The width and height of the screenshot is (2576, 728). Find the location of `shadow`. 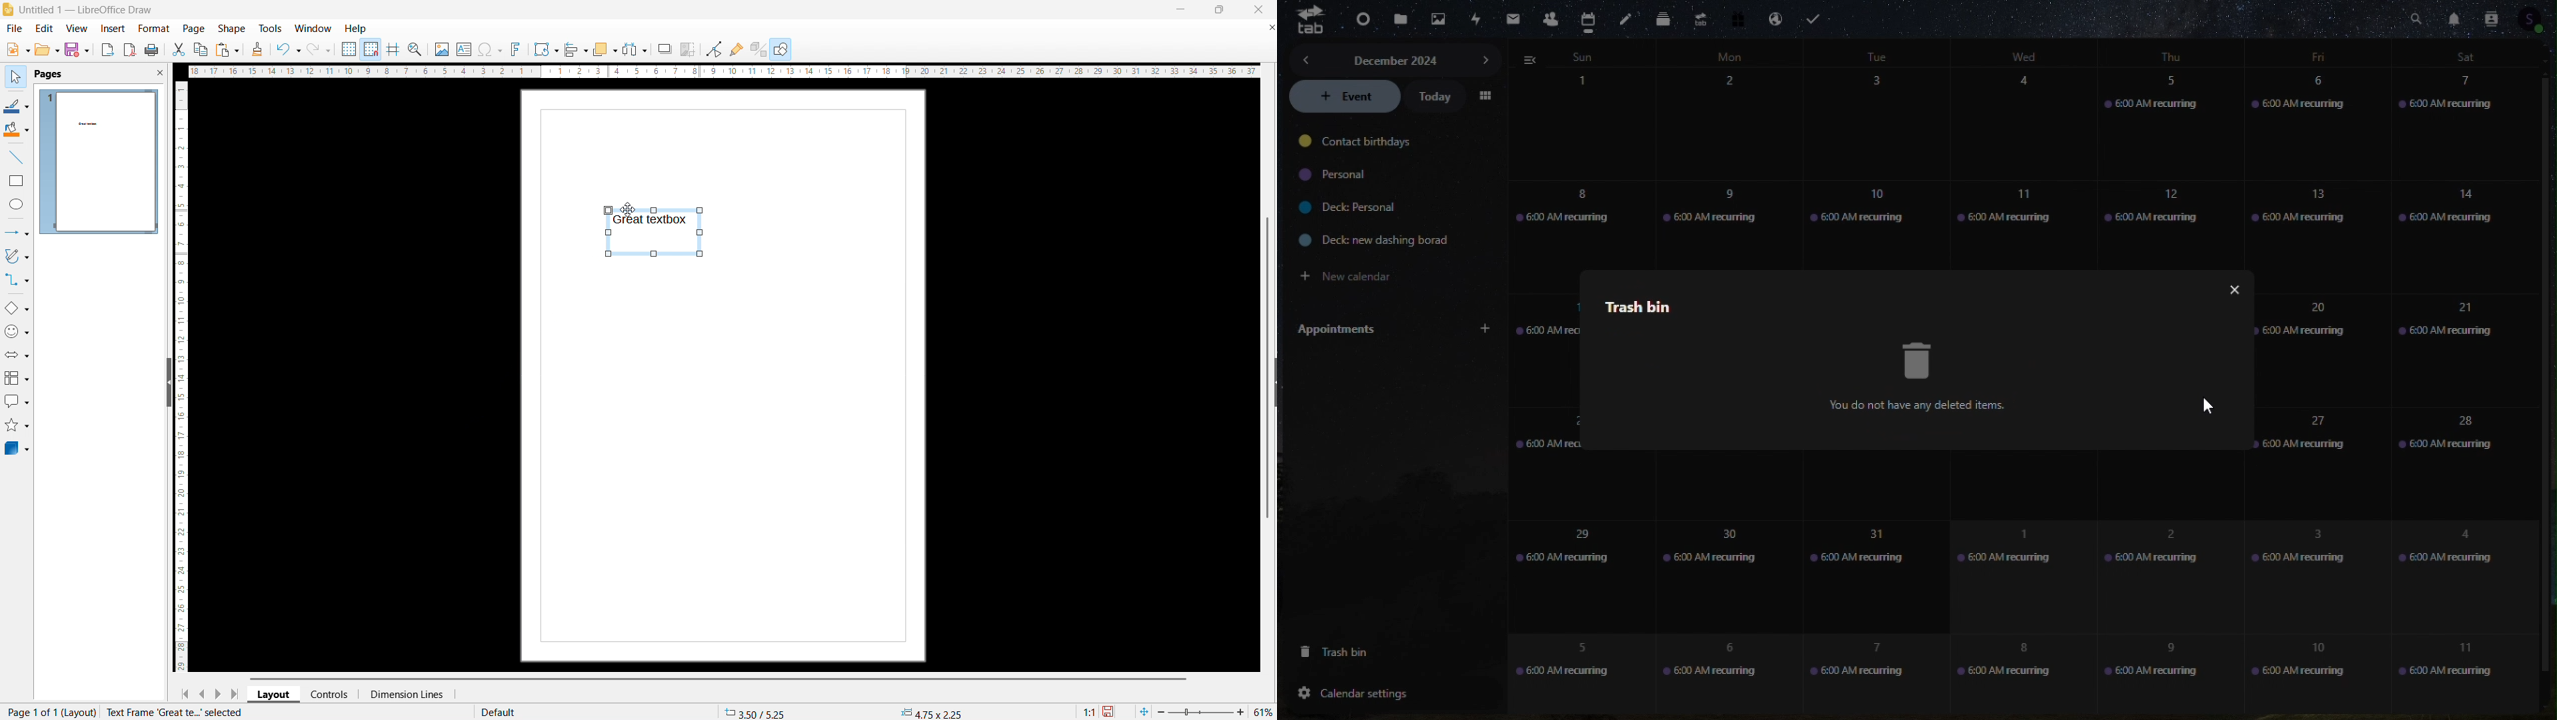

shadow is located at coordinates (665, 49).